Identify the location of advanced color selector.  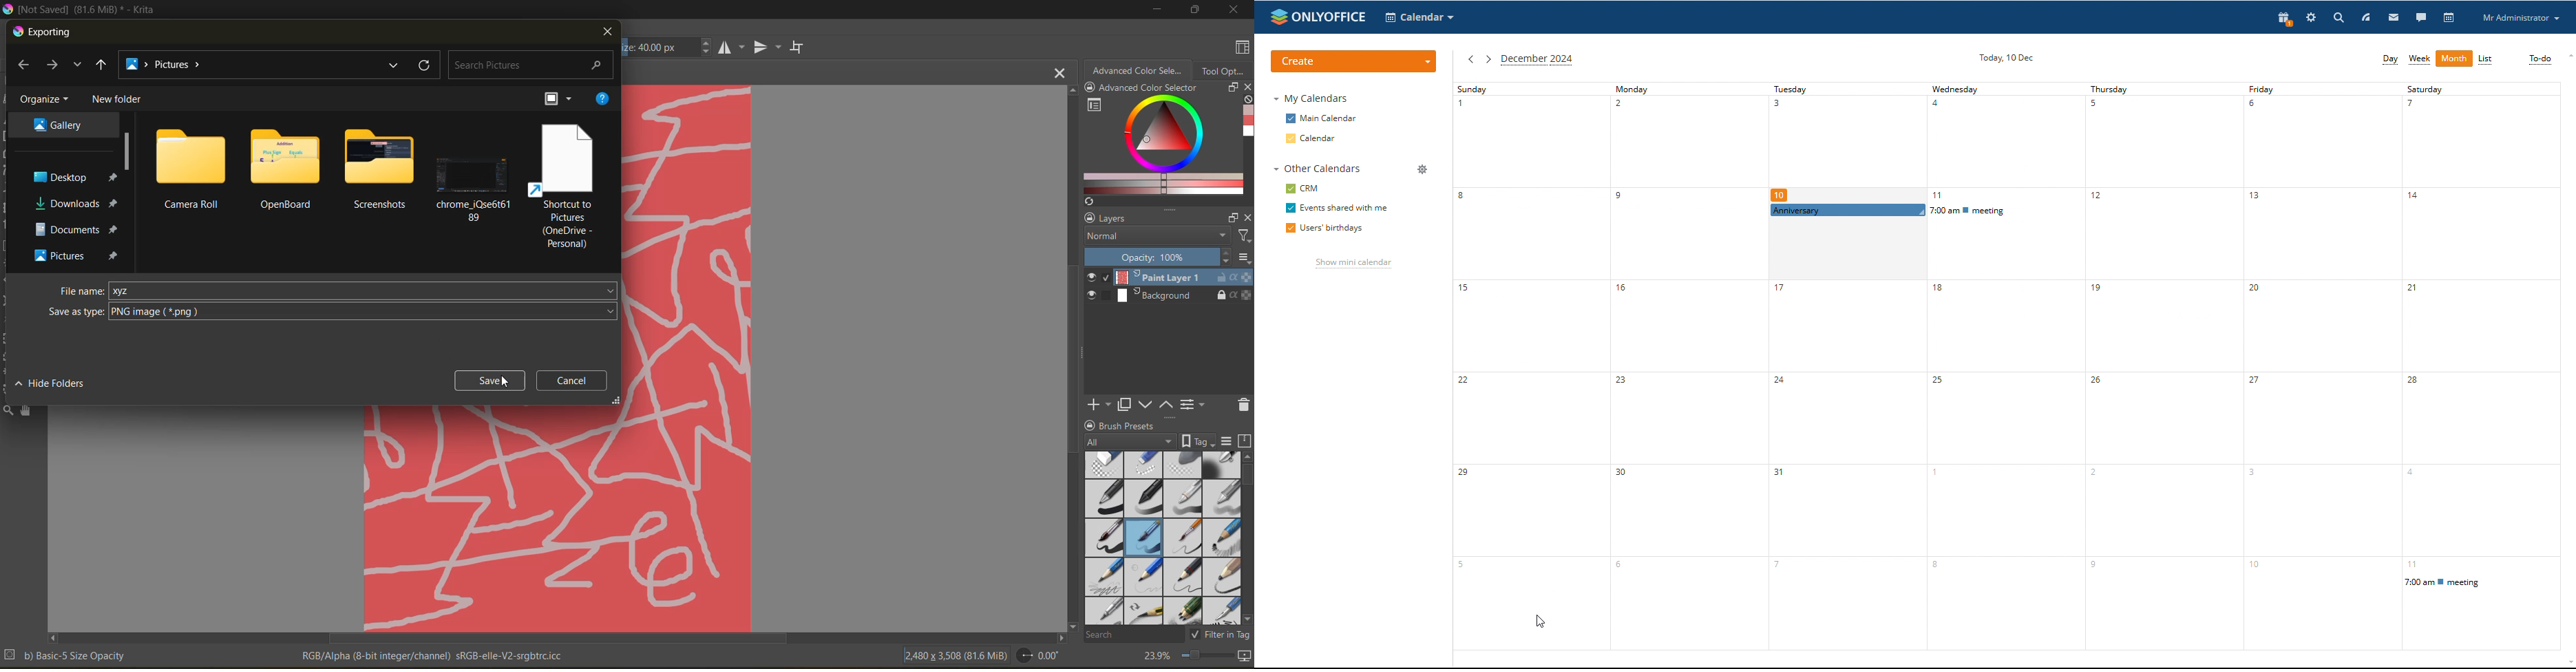
(1138, 69).